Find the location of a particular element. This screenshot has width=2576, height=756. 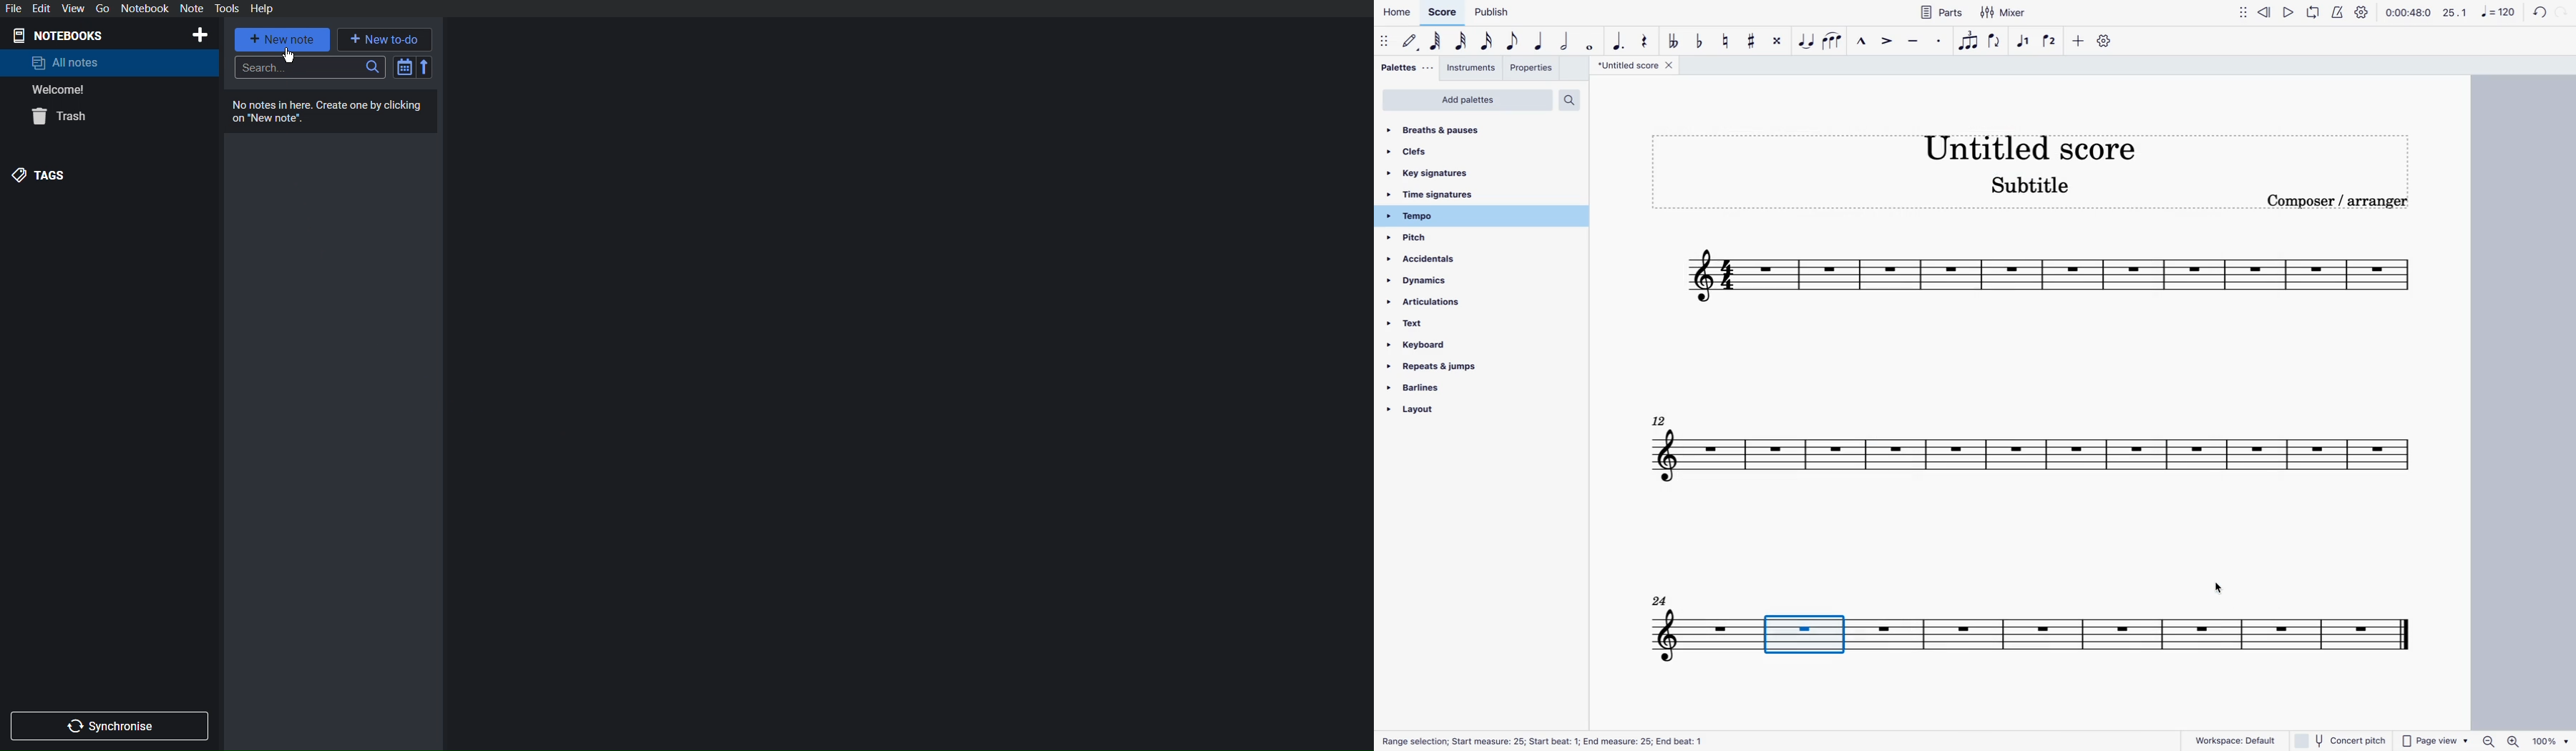

New note is located at coordinates (283, 39).